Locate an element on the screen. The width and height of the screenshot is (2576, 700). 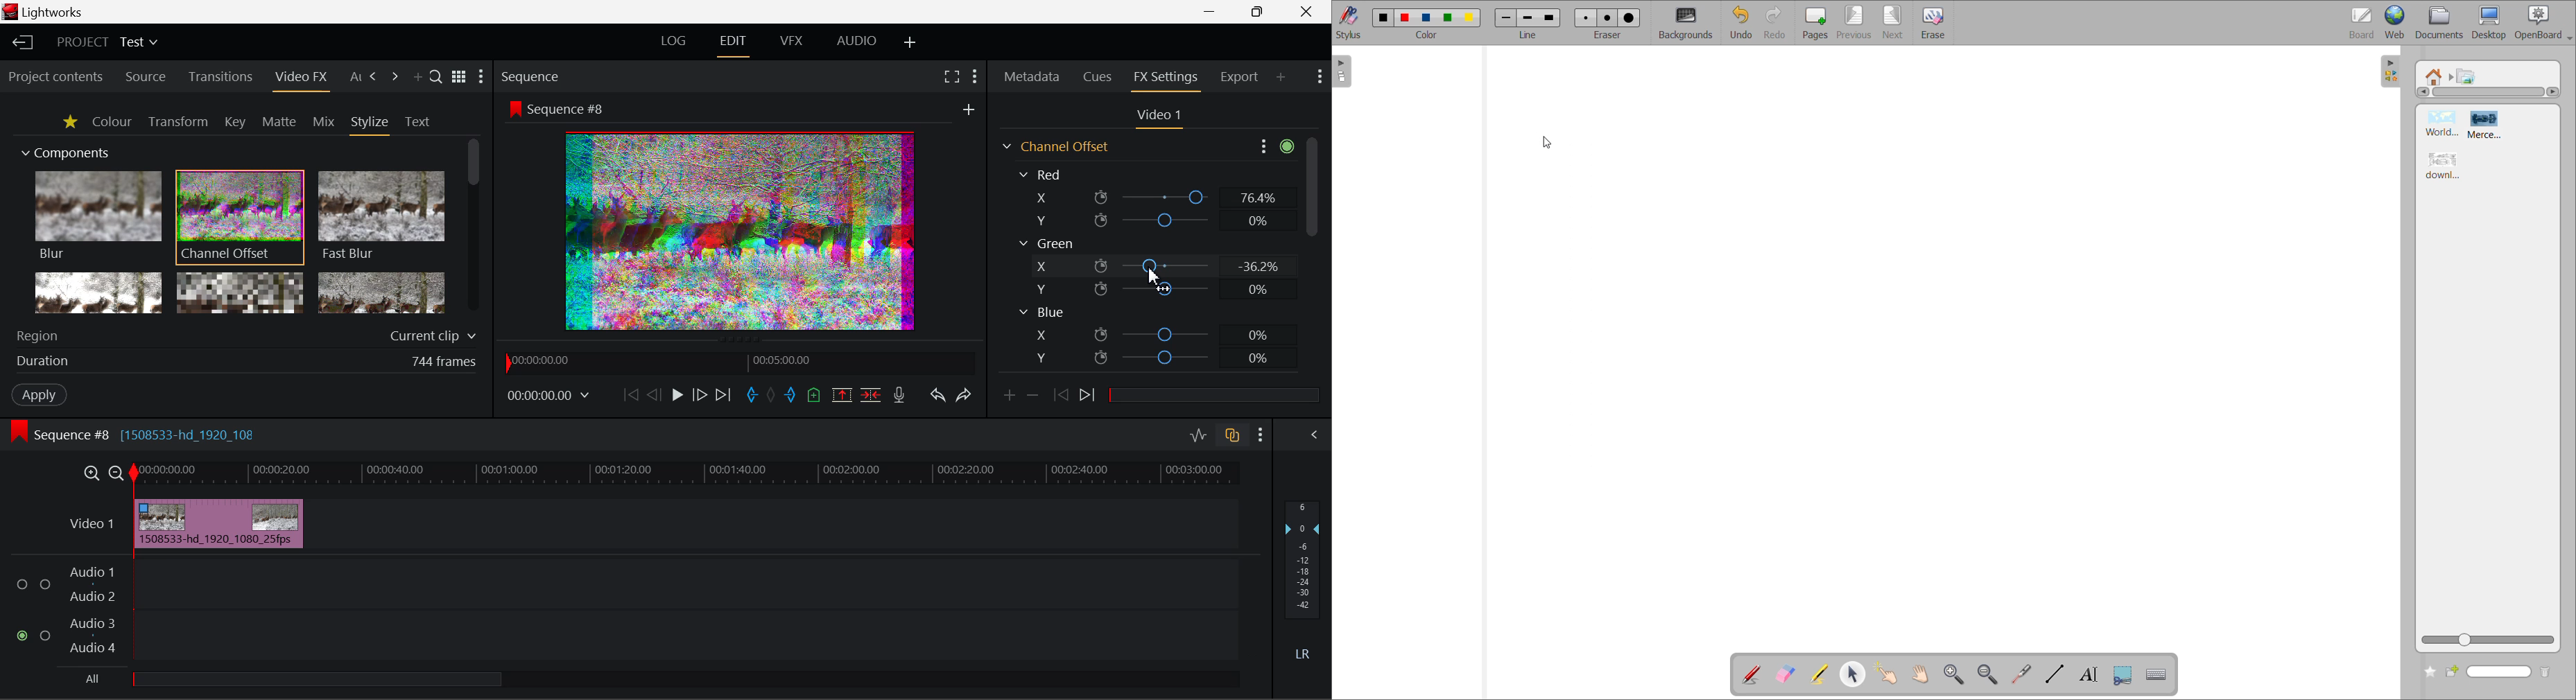
Frame Time is located at coordinates (548, 397).